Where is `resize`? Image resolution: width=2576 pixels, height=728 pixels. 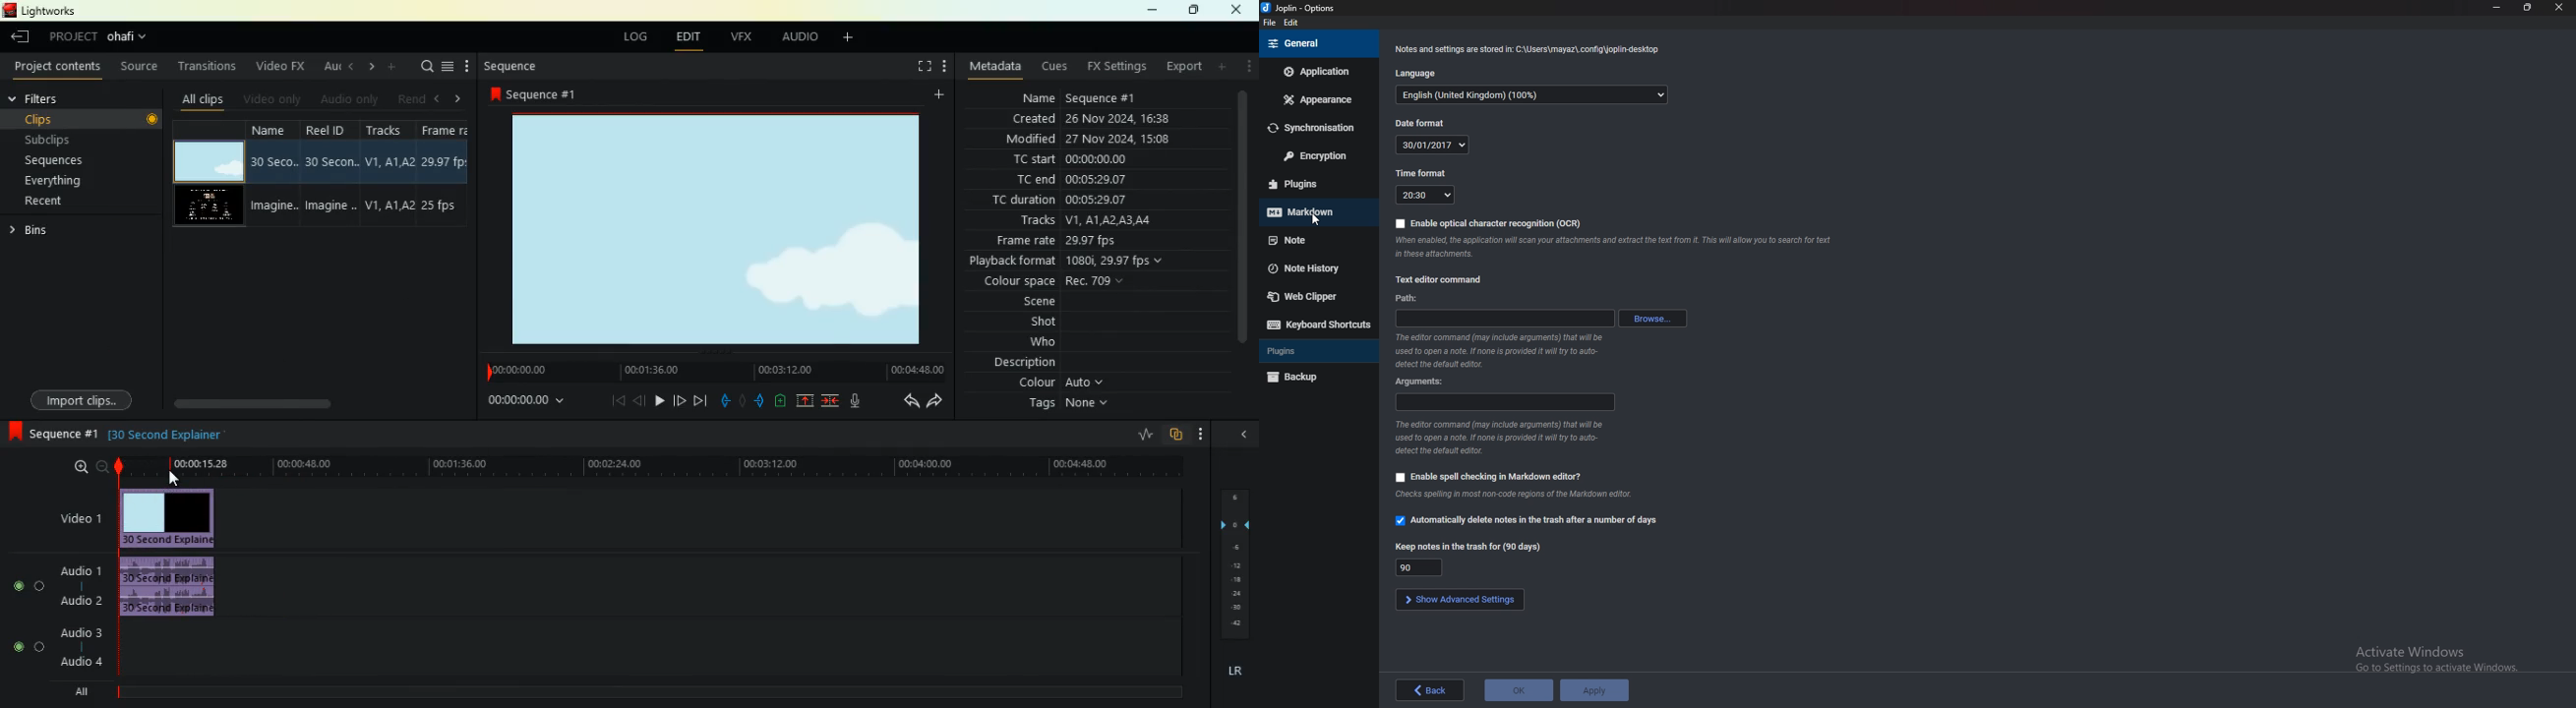 resize is located at coordinates (2528, 7).